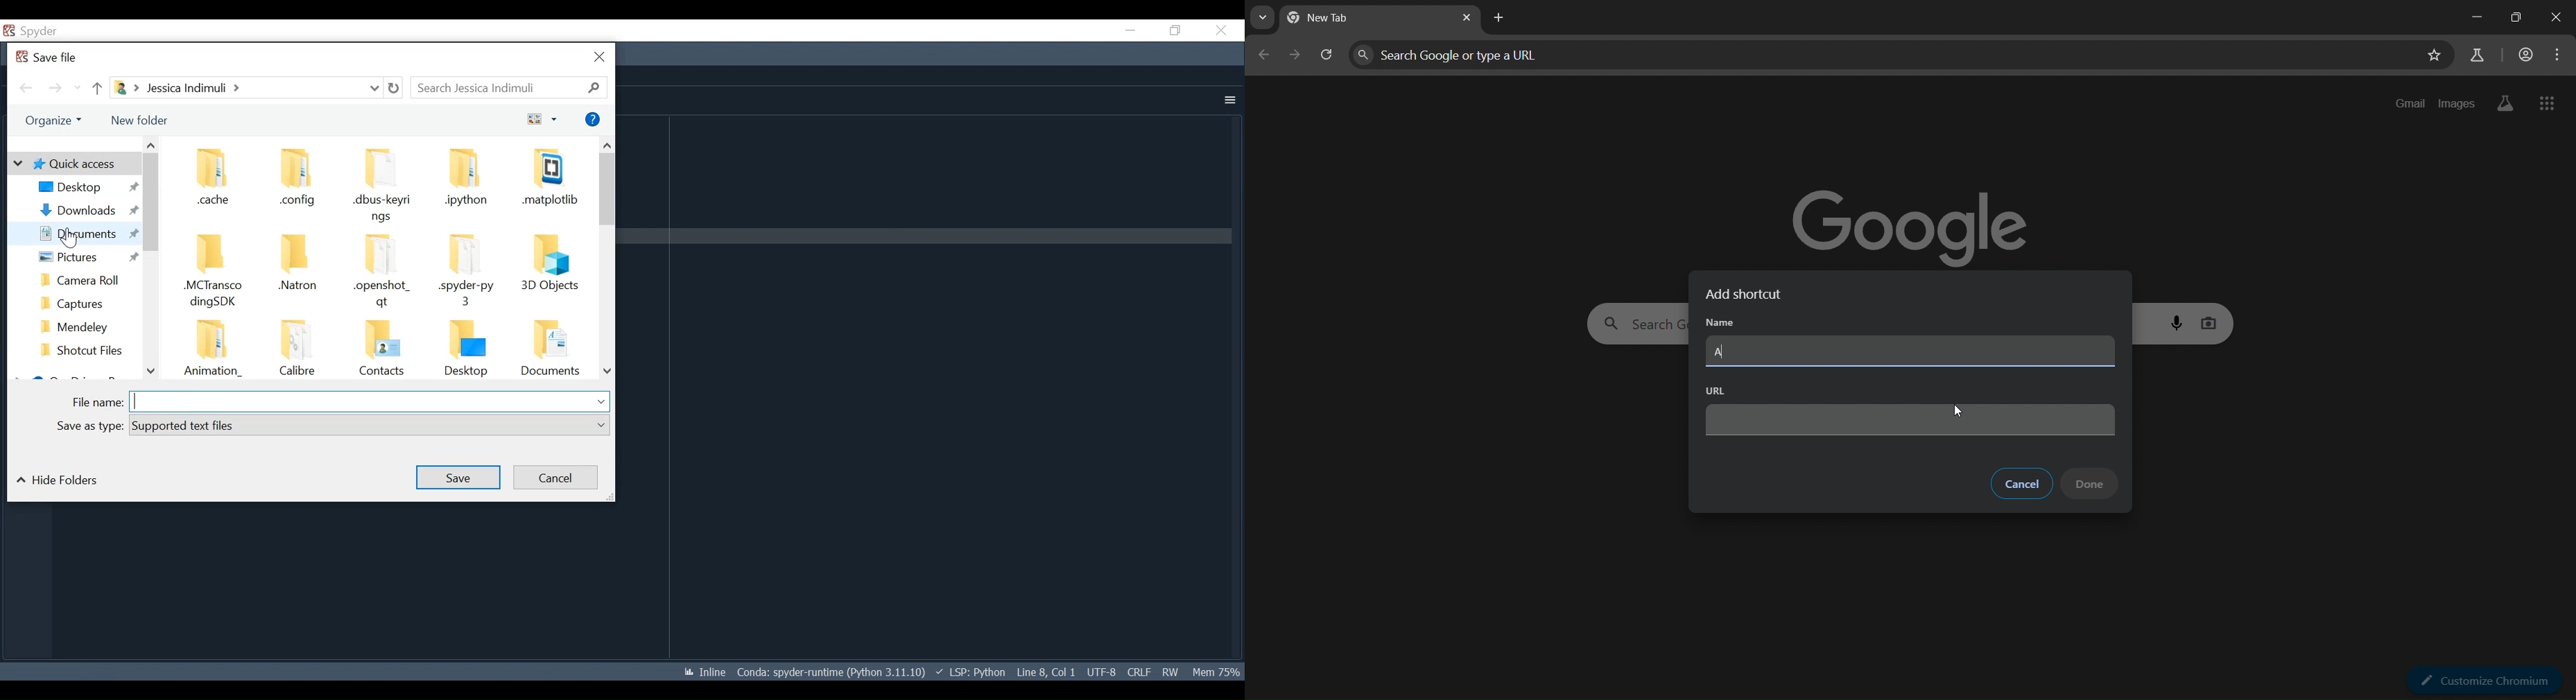 Image resolution: width=2576 pixels, height=700 pixels. What do you see at coordinates (213, 349) in the screenshot?
I see `Folder` at bounding box center [213, 349].